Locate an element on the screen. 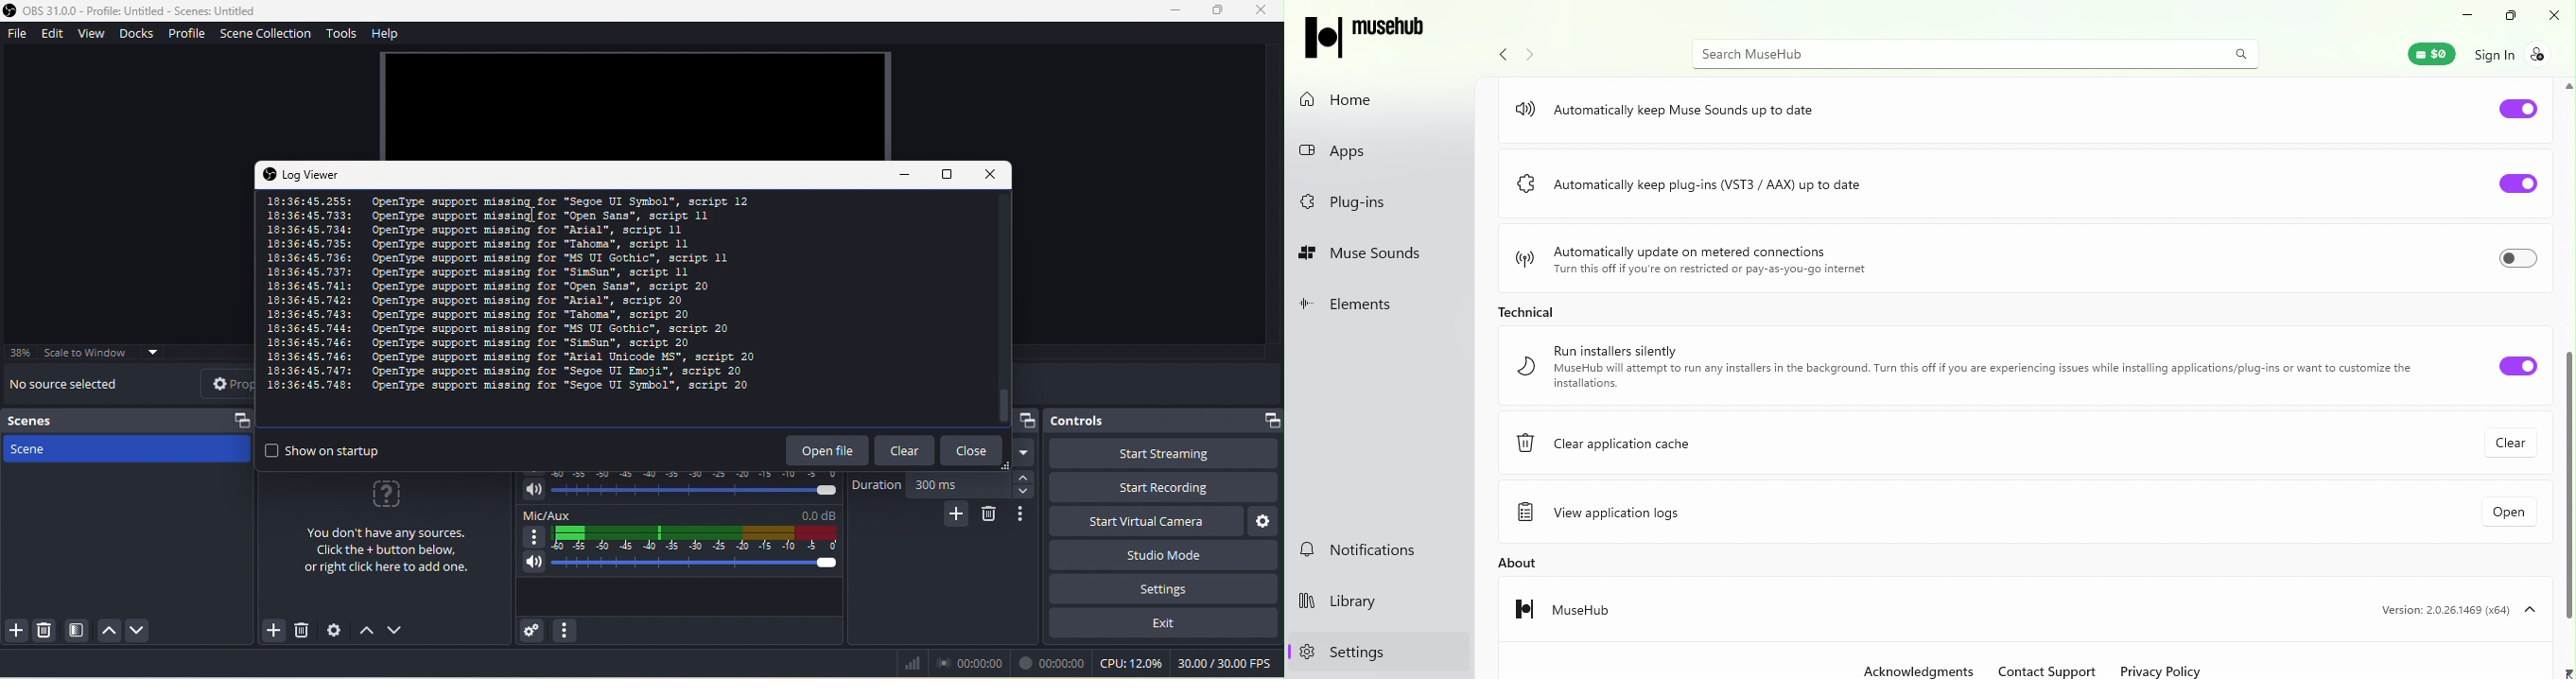  00.00.00 is located at coordinates (1056, 662).